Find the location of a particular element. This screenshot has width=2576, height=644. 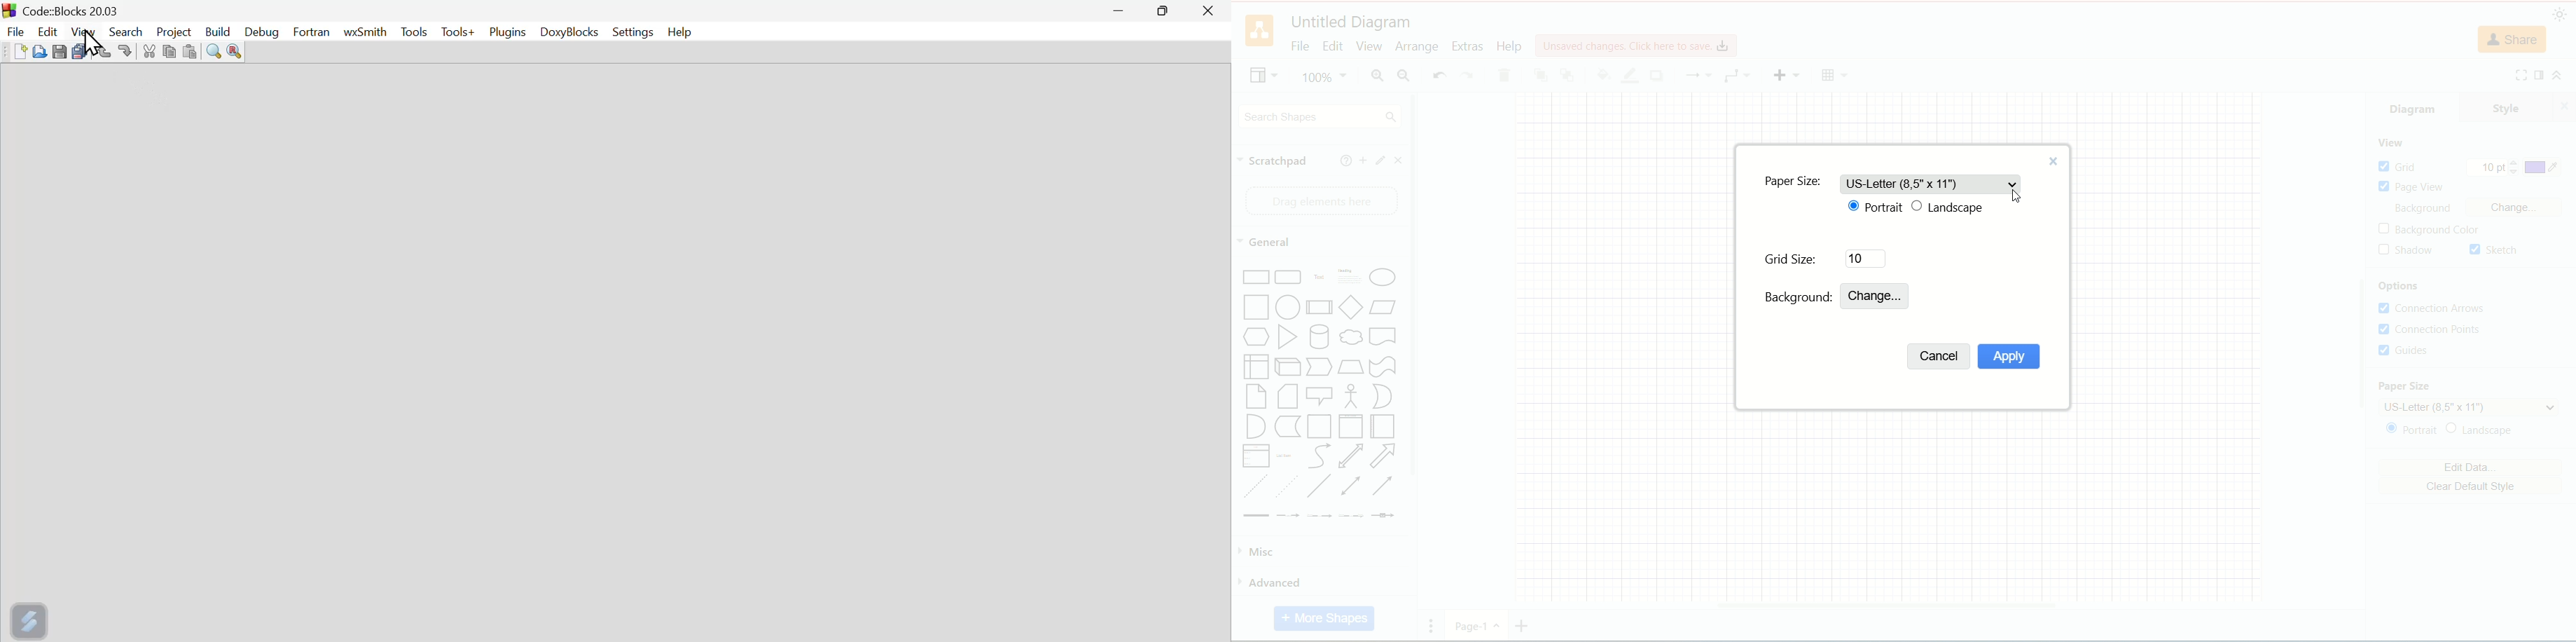

Dotted Line is located at coordinates (1287, 486).